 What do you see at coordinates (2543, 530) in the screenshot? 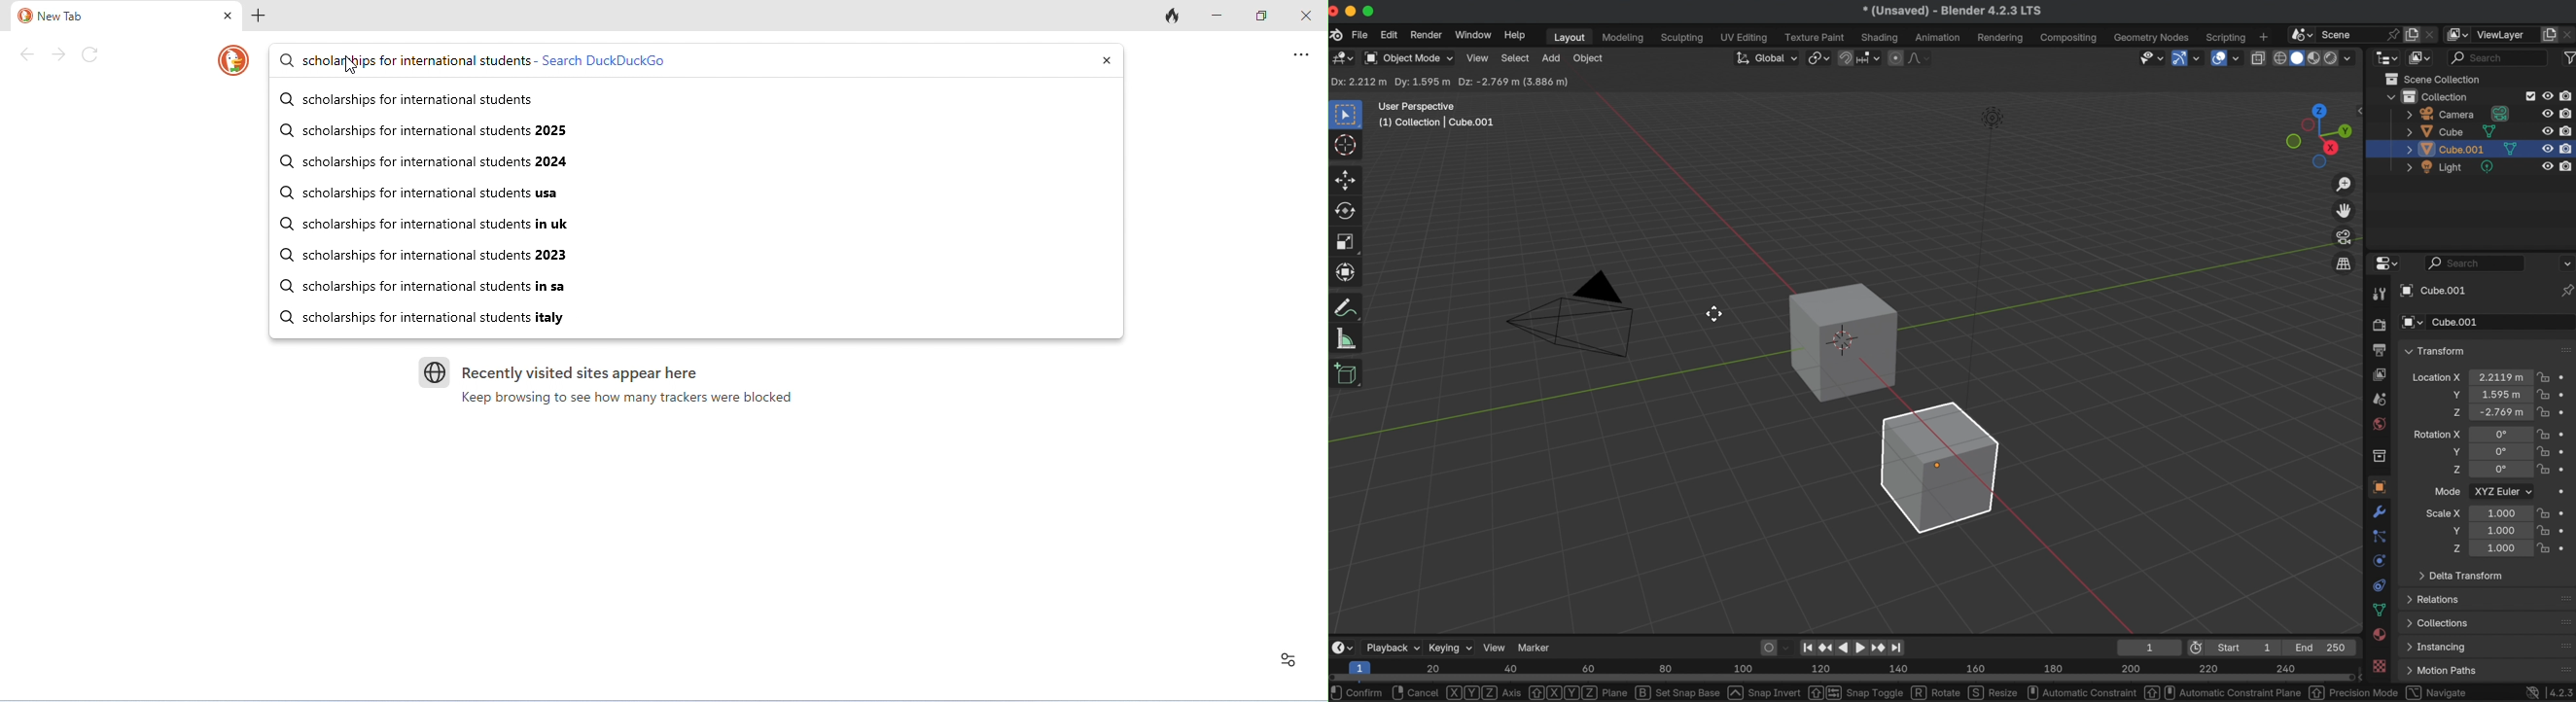
I see `lock scale` at bounding box center [2543, 530].